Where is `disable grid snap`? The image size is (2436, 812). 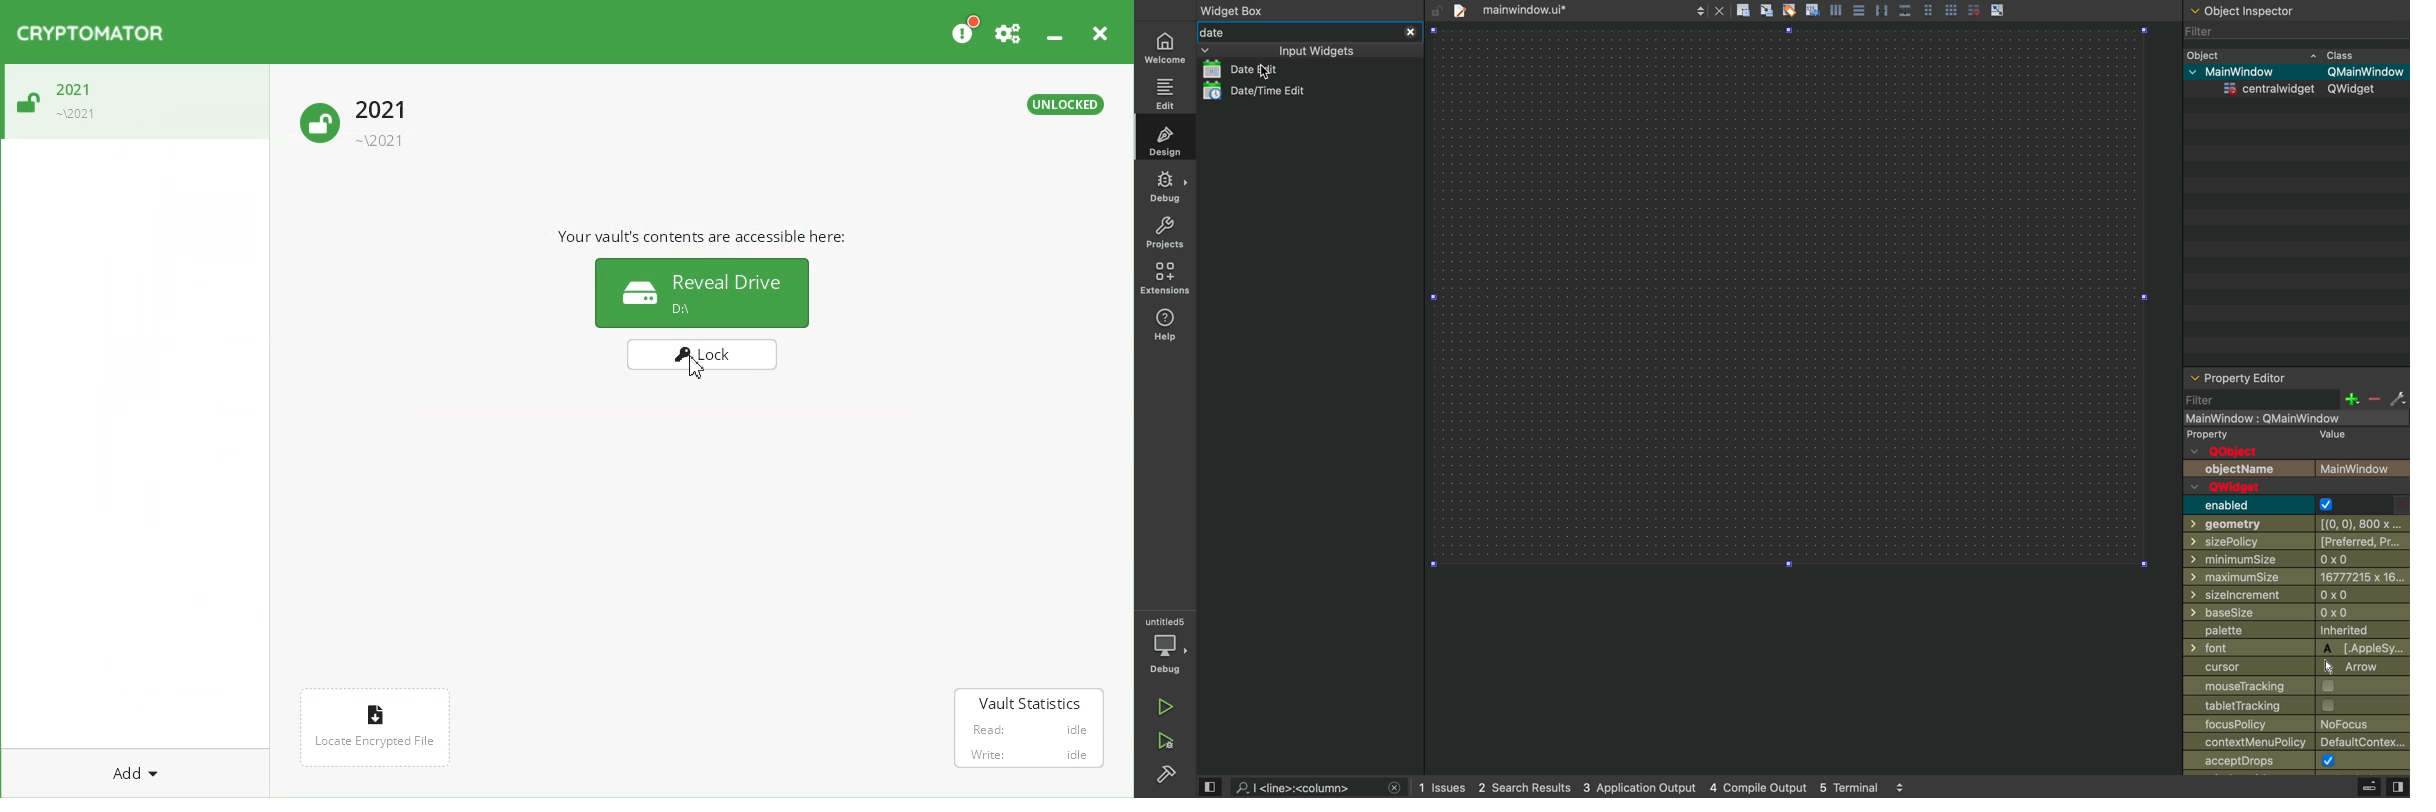
disable grid snap is located at coordinates (1975, 10).